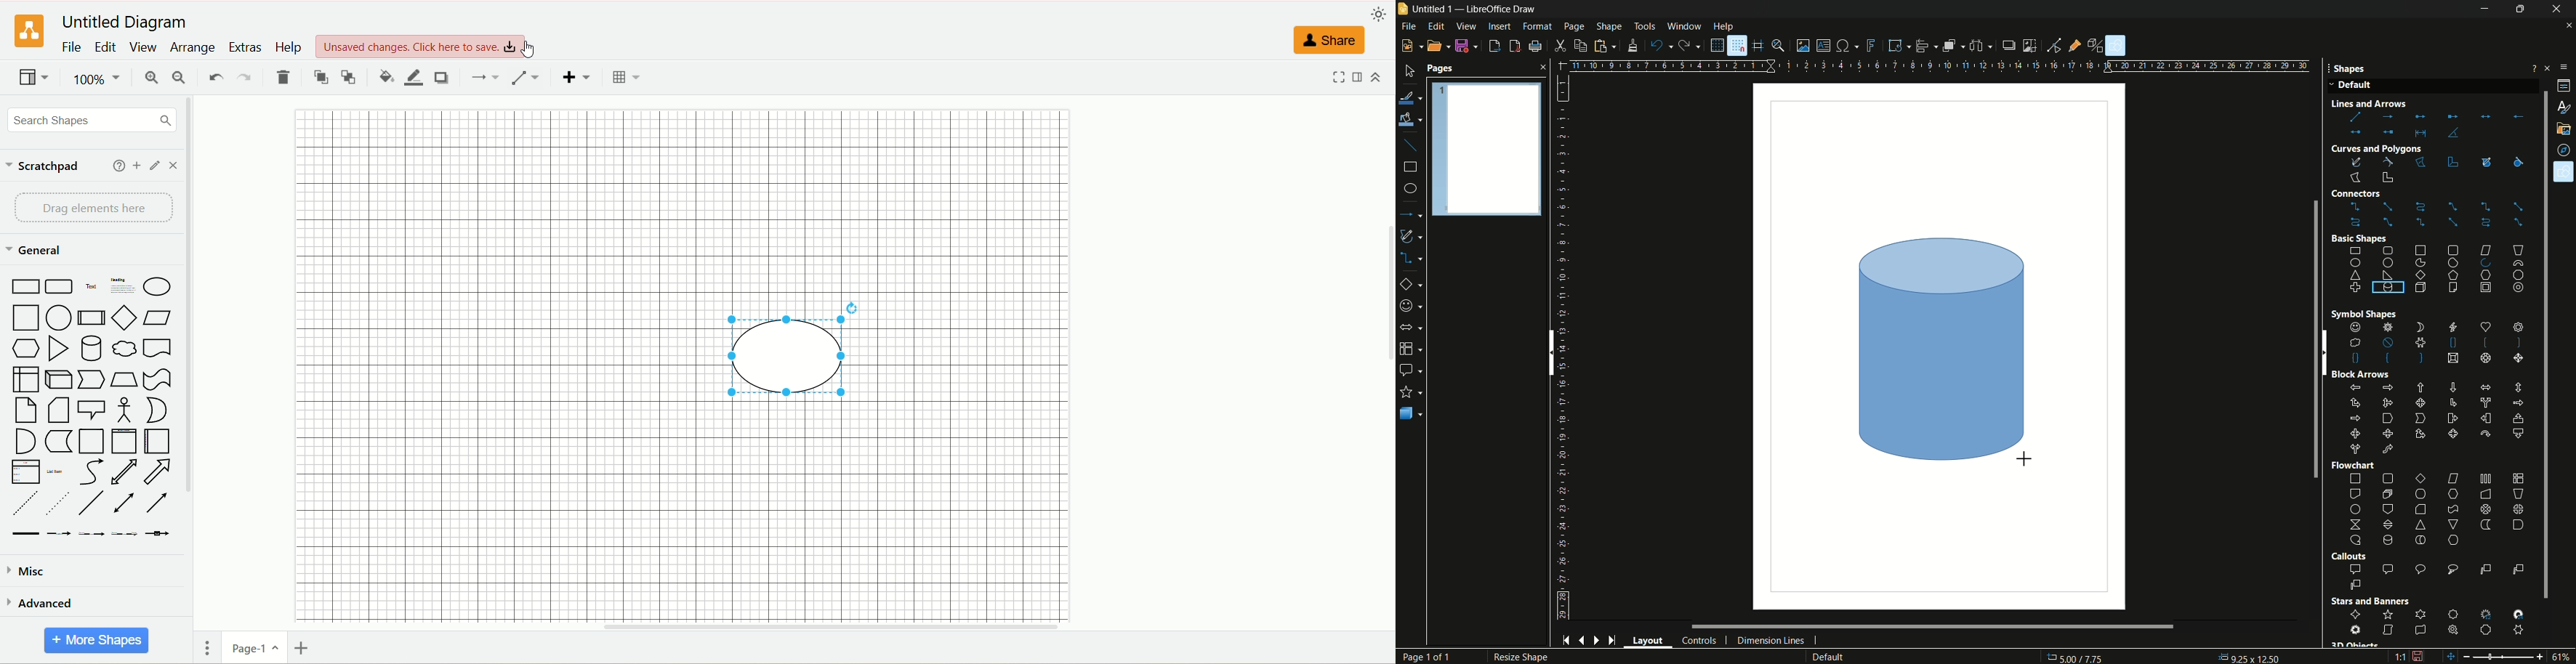 This screenshot has height=672, width=2576. I want to click on list items, so click(58, 473).